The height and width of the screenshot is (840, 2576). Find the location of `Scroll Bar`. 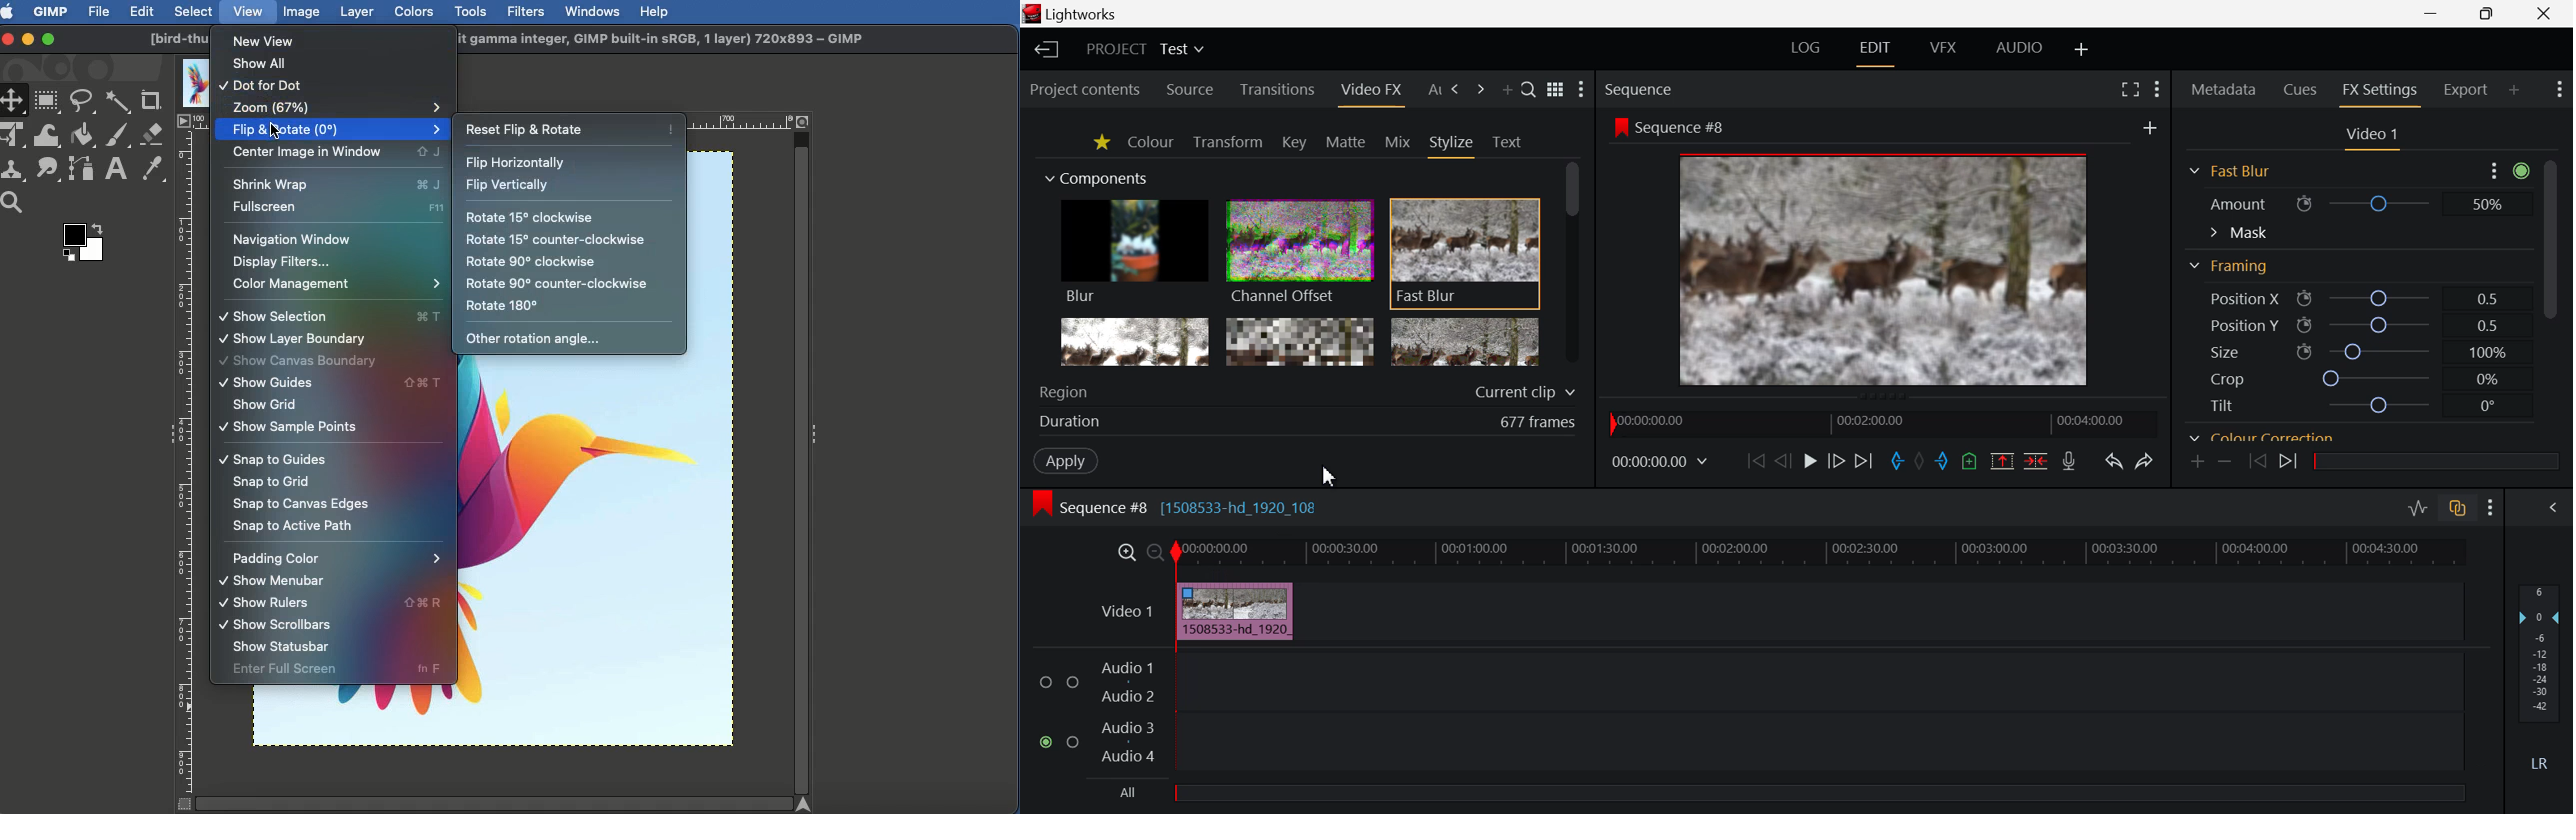

Scroll Bar is located at coordinates (2554, 299).